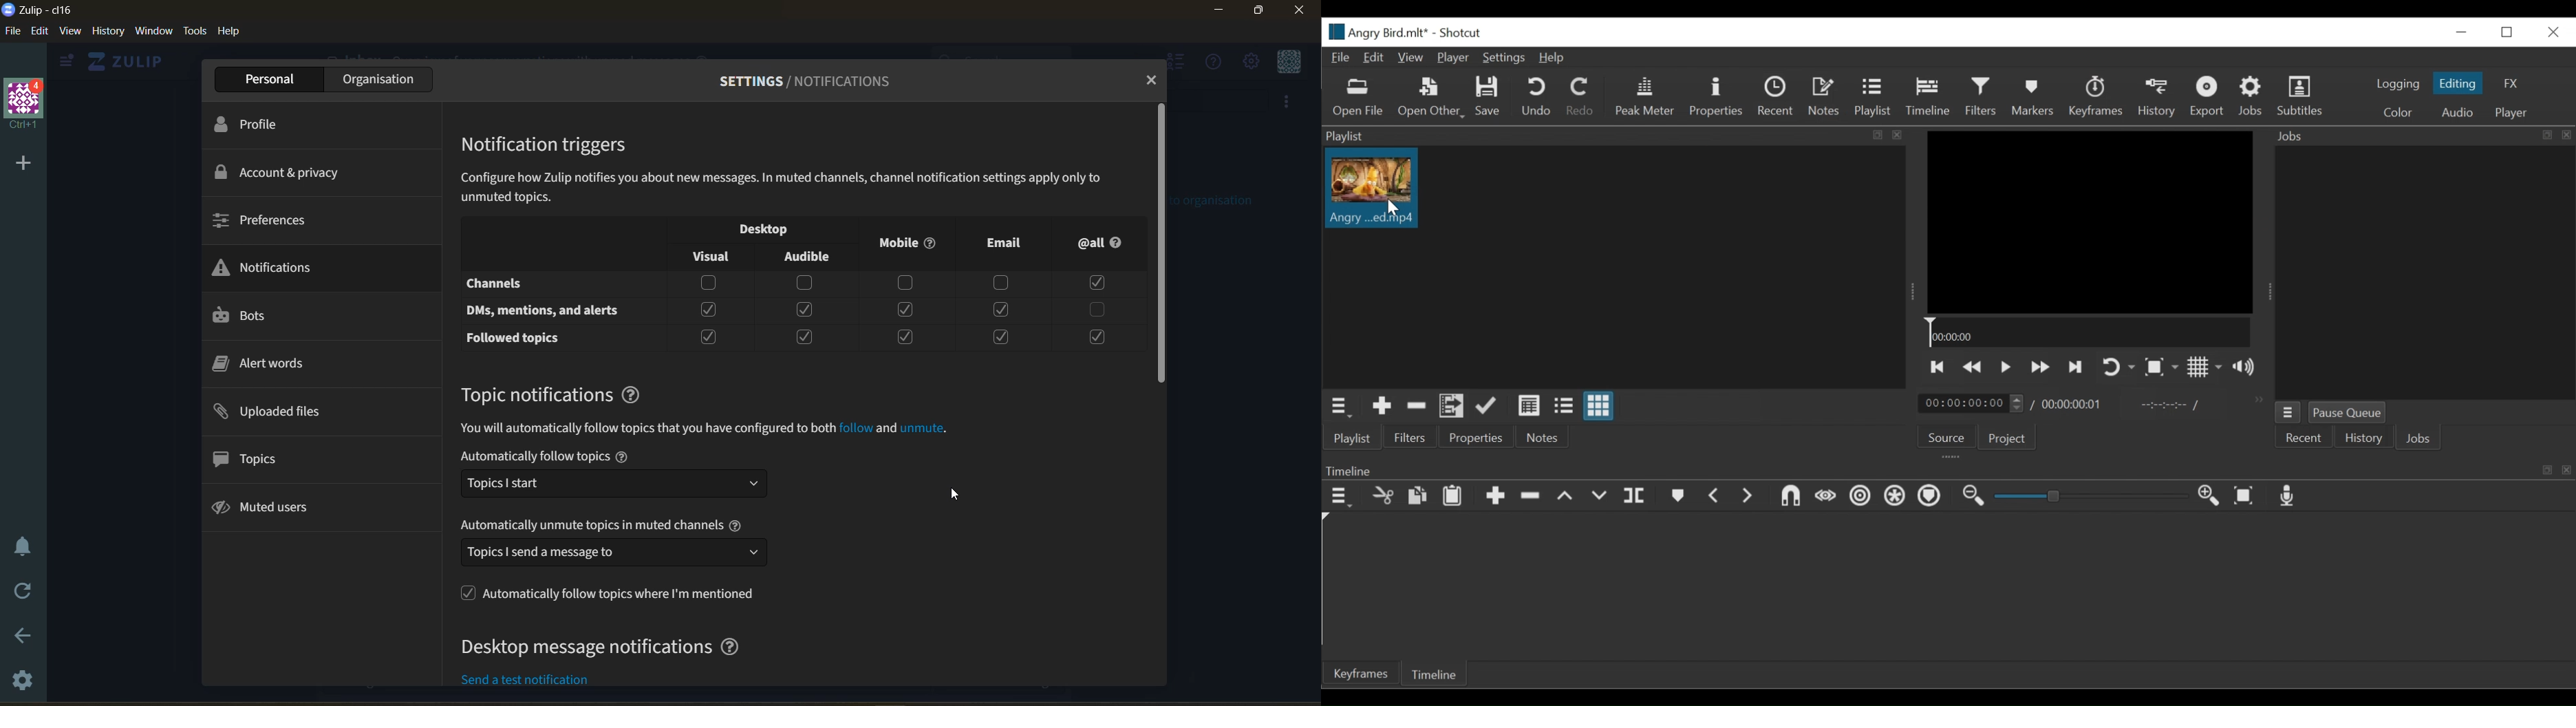 Image resolution: width=2576 pixels, height=728 pixels. Describe the element at coordinates (270, 266) in the screenshot. I see `notifications` at that location.